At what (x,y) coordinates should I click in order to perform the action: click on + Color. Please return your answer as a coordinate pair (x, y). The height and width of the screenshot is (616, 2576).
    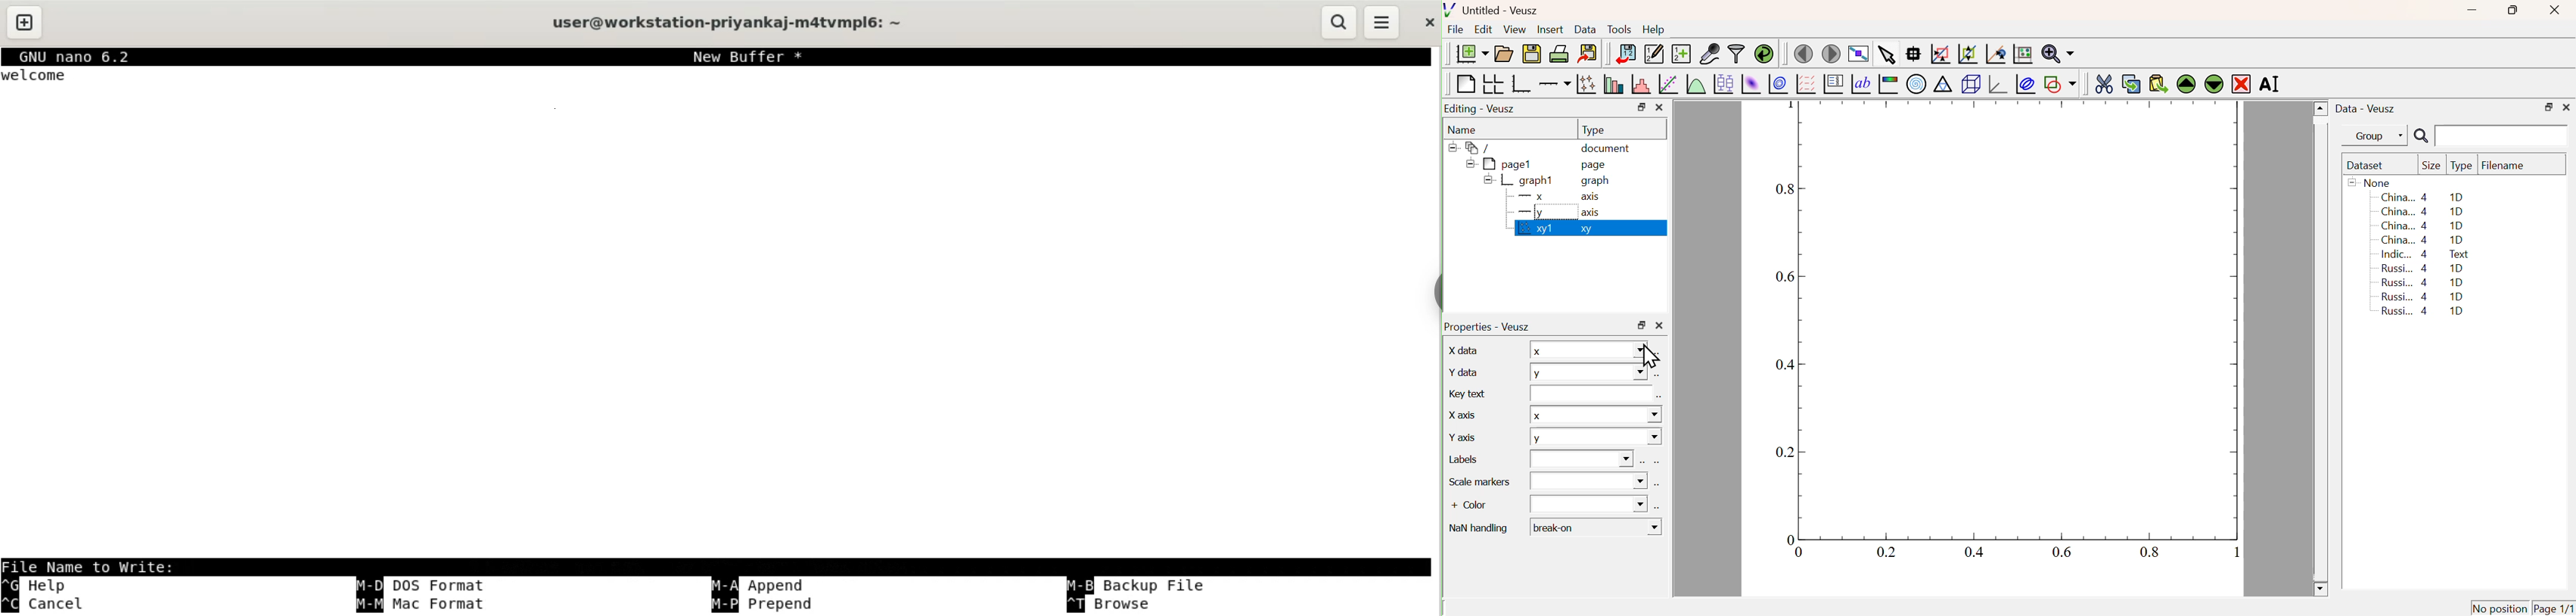
    Looking at the image, I should click on (1479, 506).